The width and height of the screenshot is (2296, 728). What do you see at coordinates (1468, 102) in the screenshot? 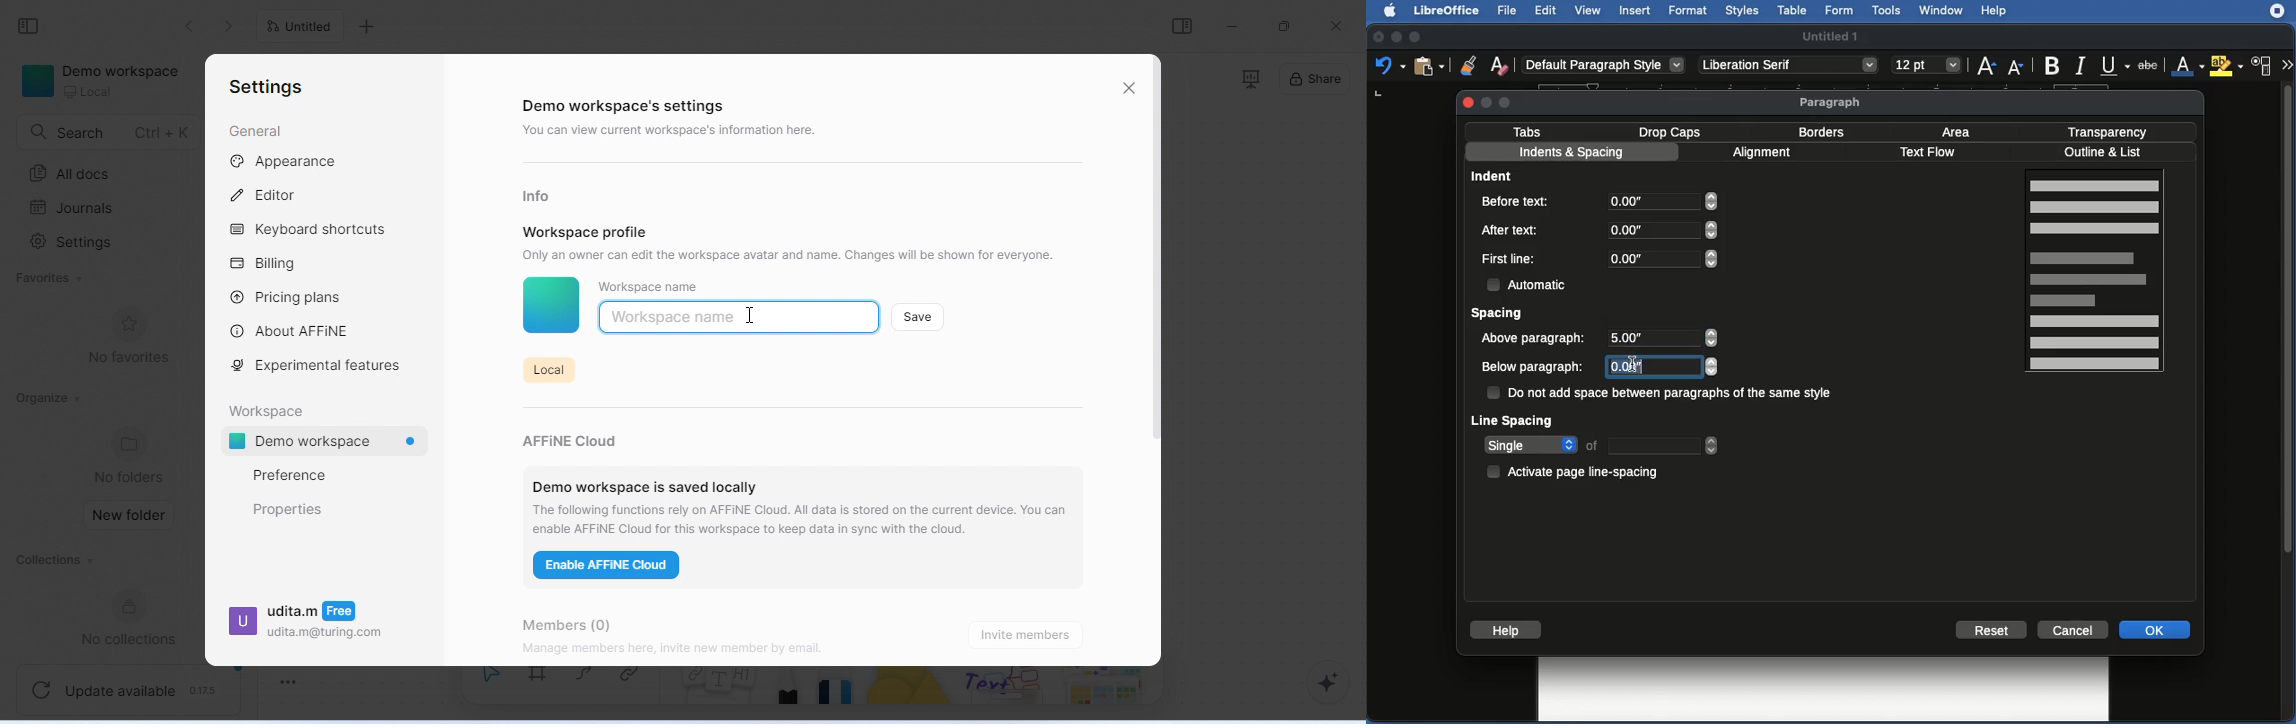
I see `Close` at bounding box center [1468, 102].